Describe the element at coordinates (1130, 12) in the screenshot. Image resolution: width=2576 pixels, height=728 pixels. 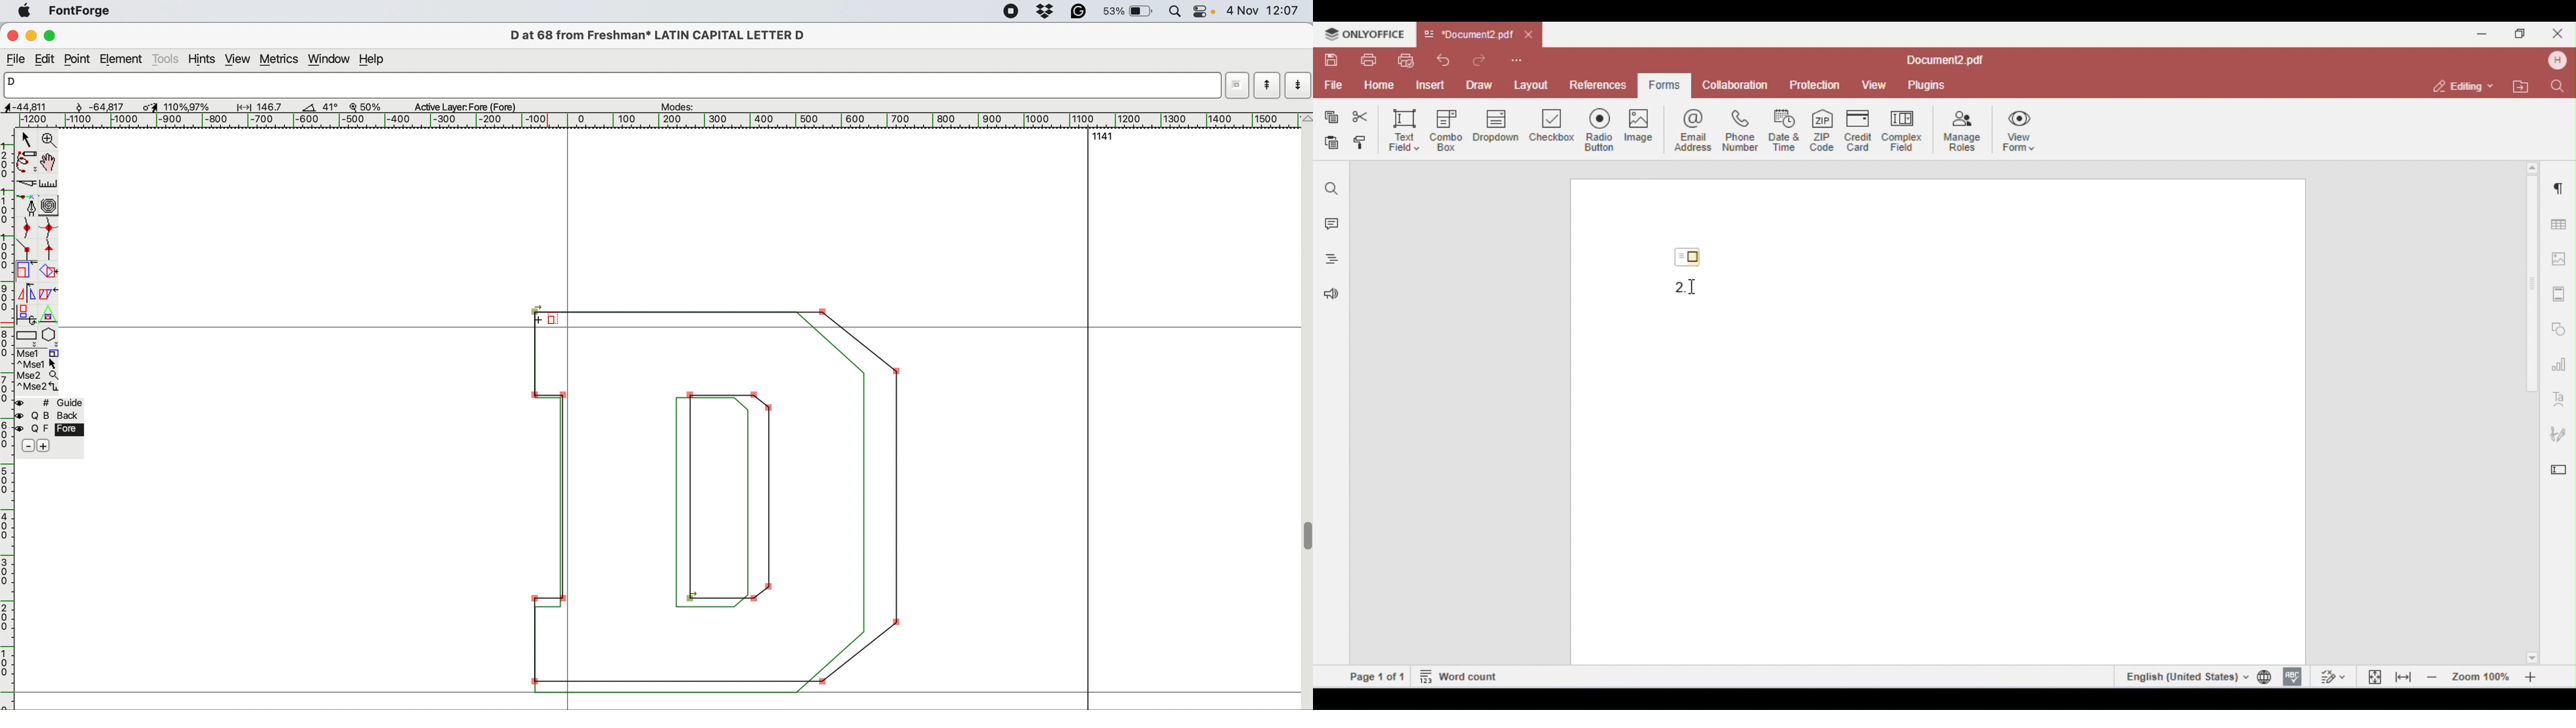
I see `battery` at that location.